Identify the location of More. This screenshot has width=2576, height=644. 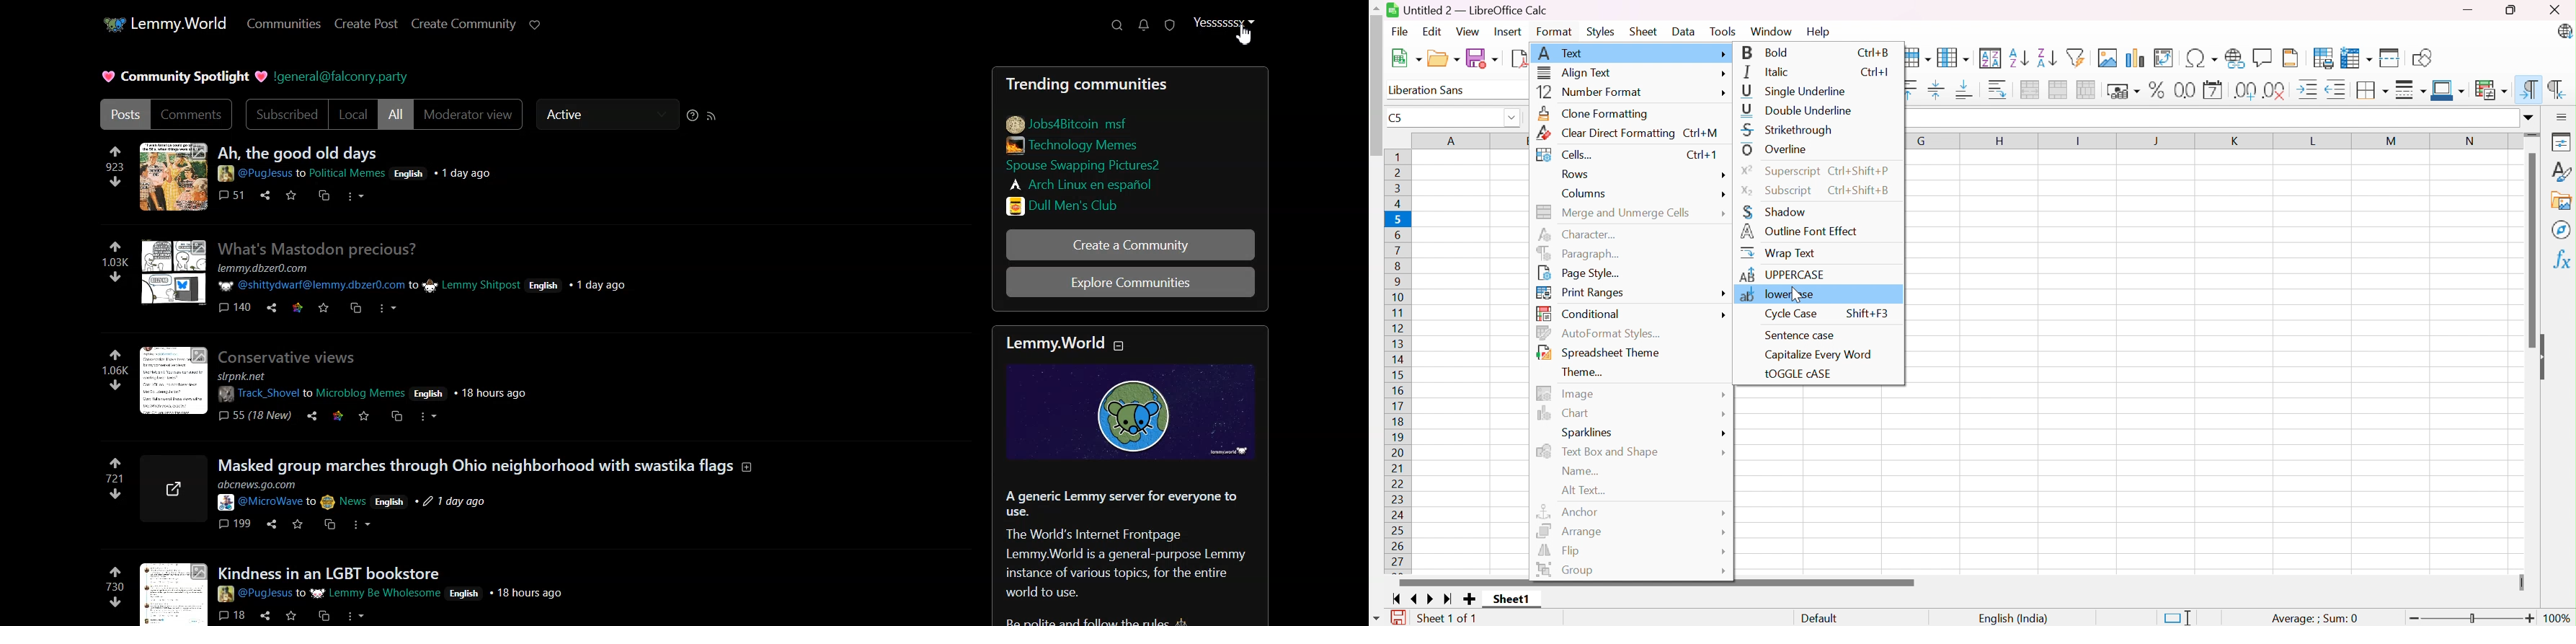
(1724, 433).